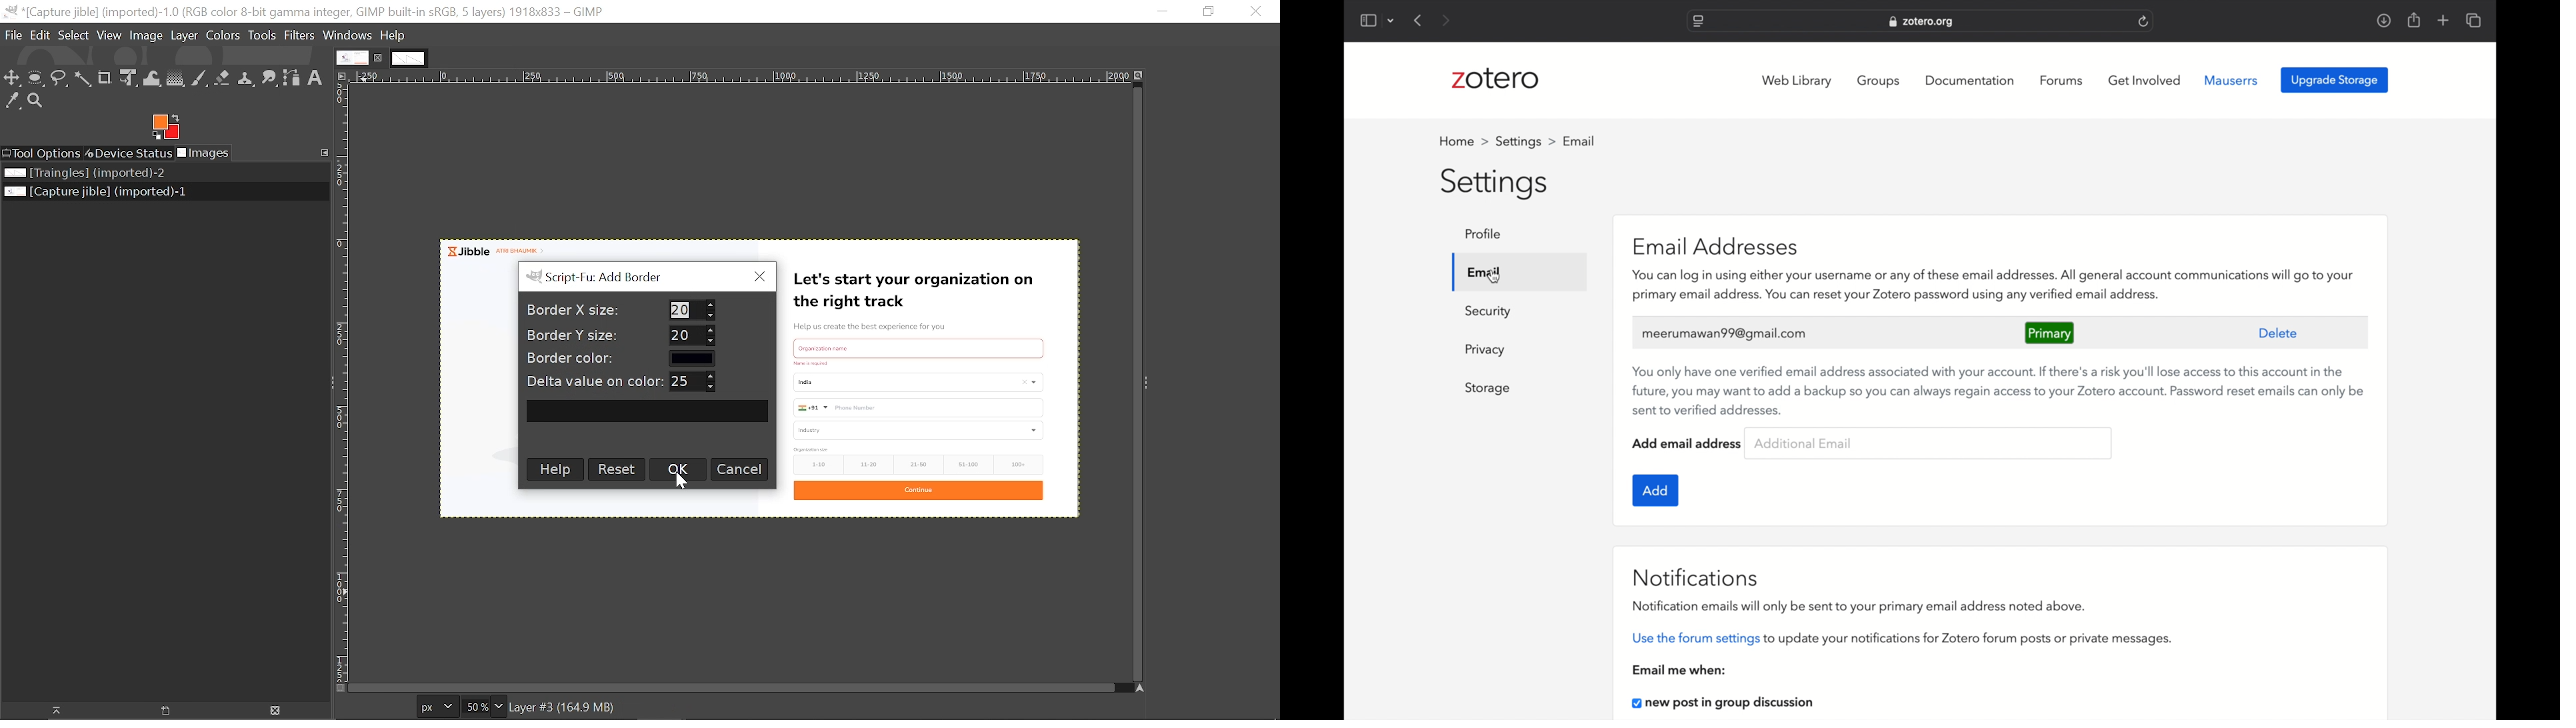 This screenshot has height=728, width=2576. Describe the element at coordinates (2279, 333) in the screenshot. I see `delete` at that location.